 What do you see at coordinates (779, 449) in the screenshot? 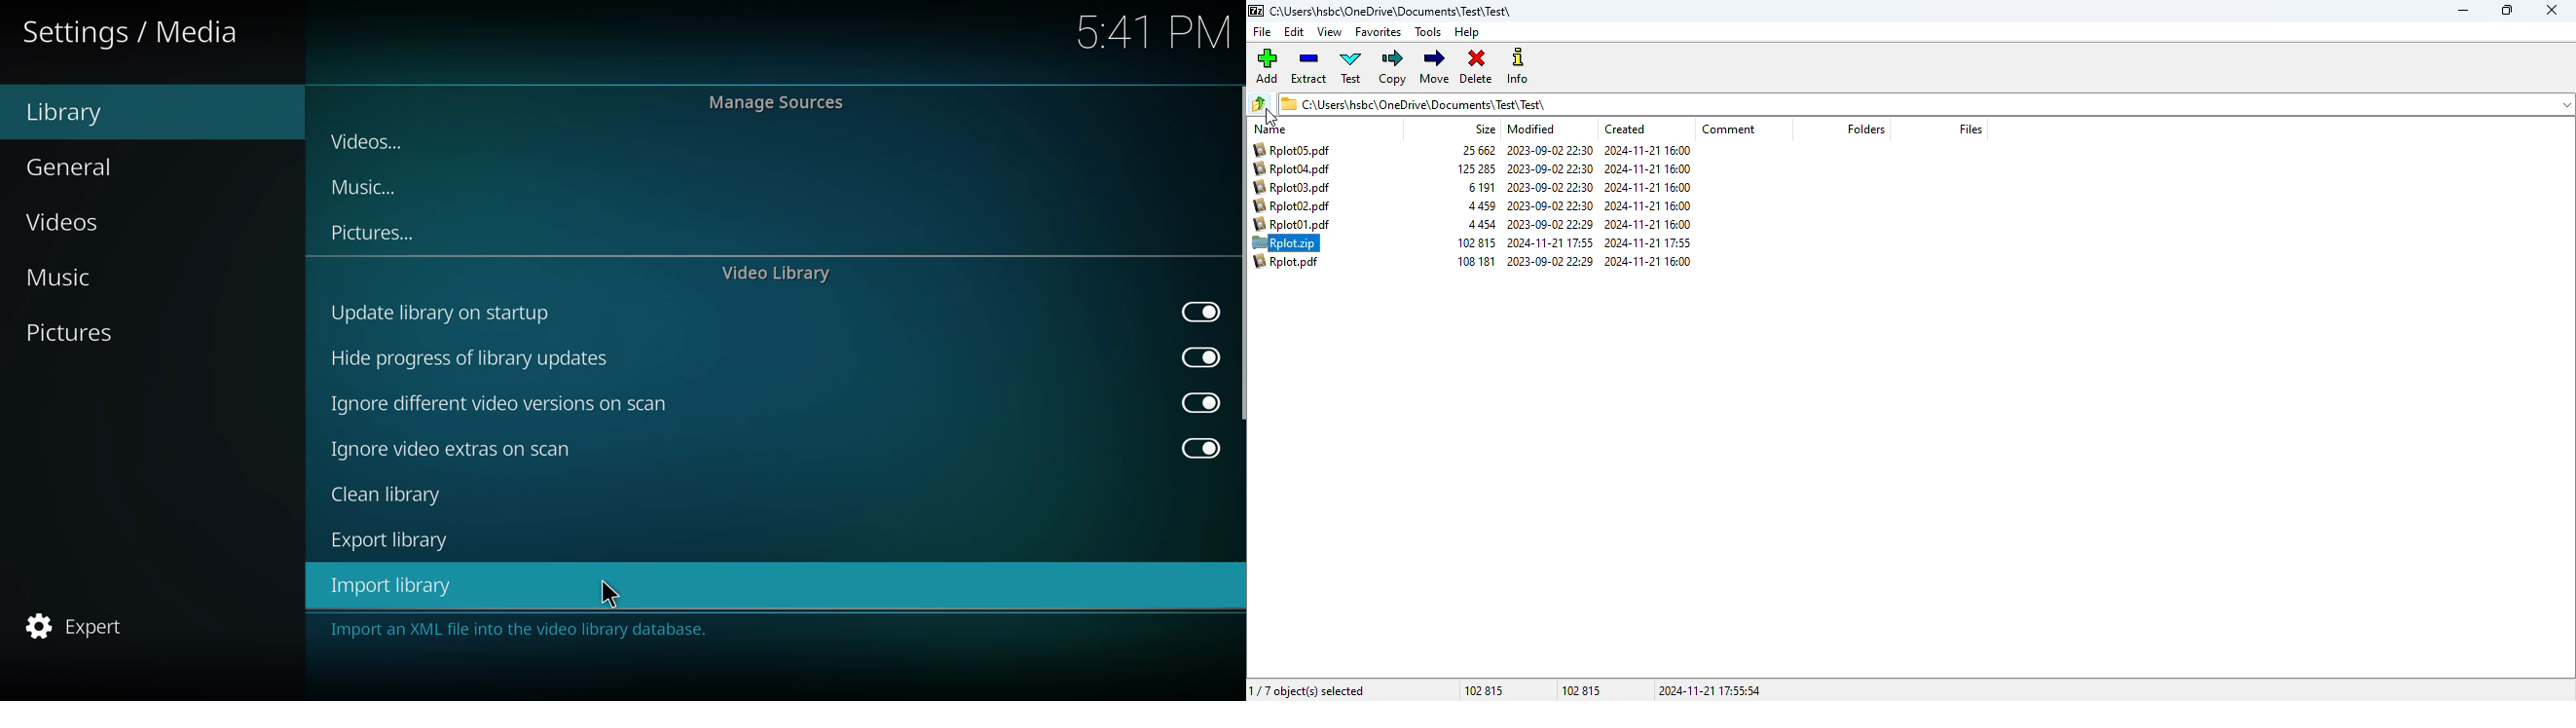
I see `ignore video extras on scan` at bounding box center [779, 449].